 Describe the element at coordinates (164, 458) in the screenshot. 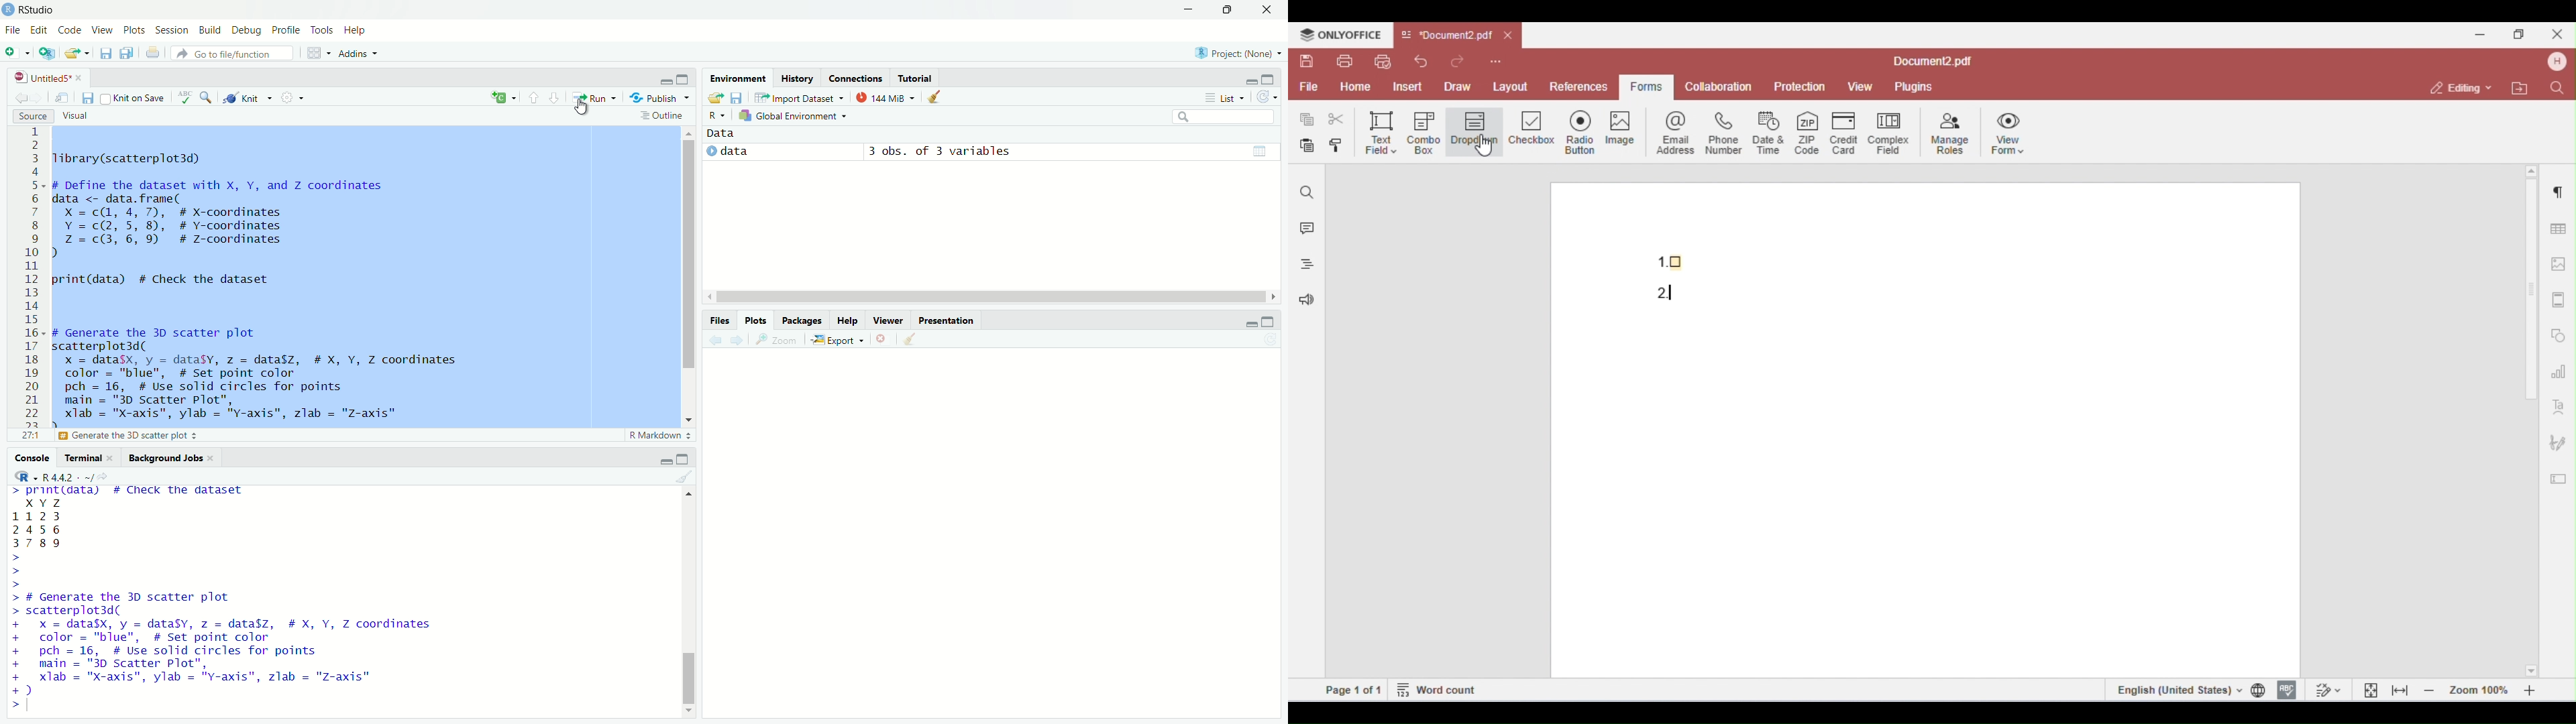

I see `background jobs` at that location.